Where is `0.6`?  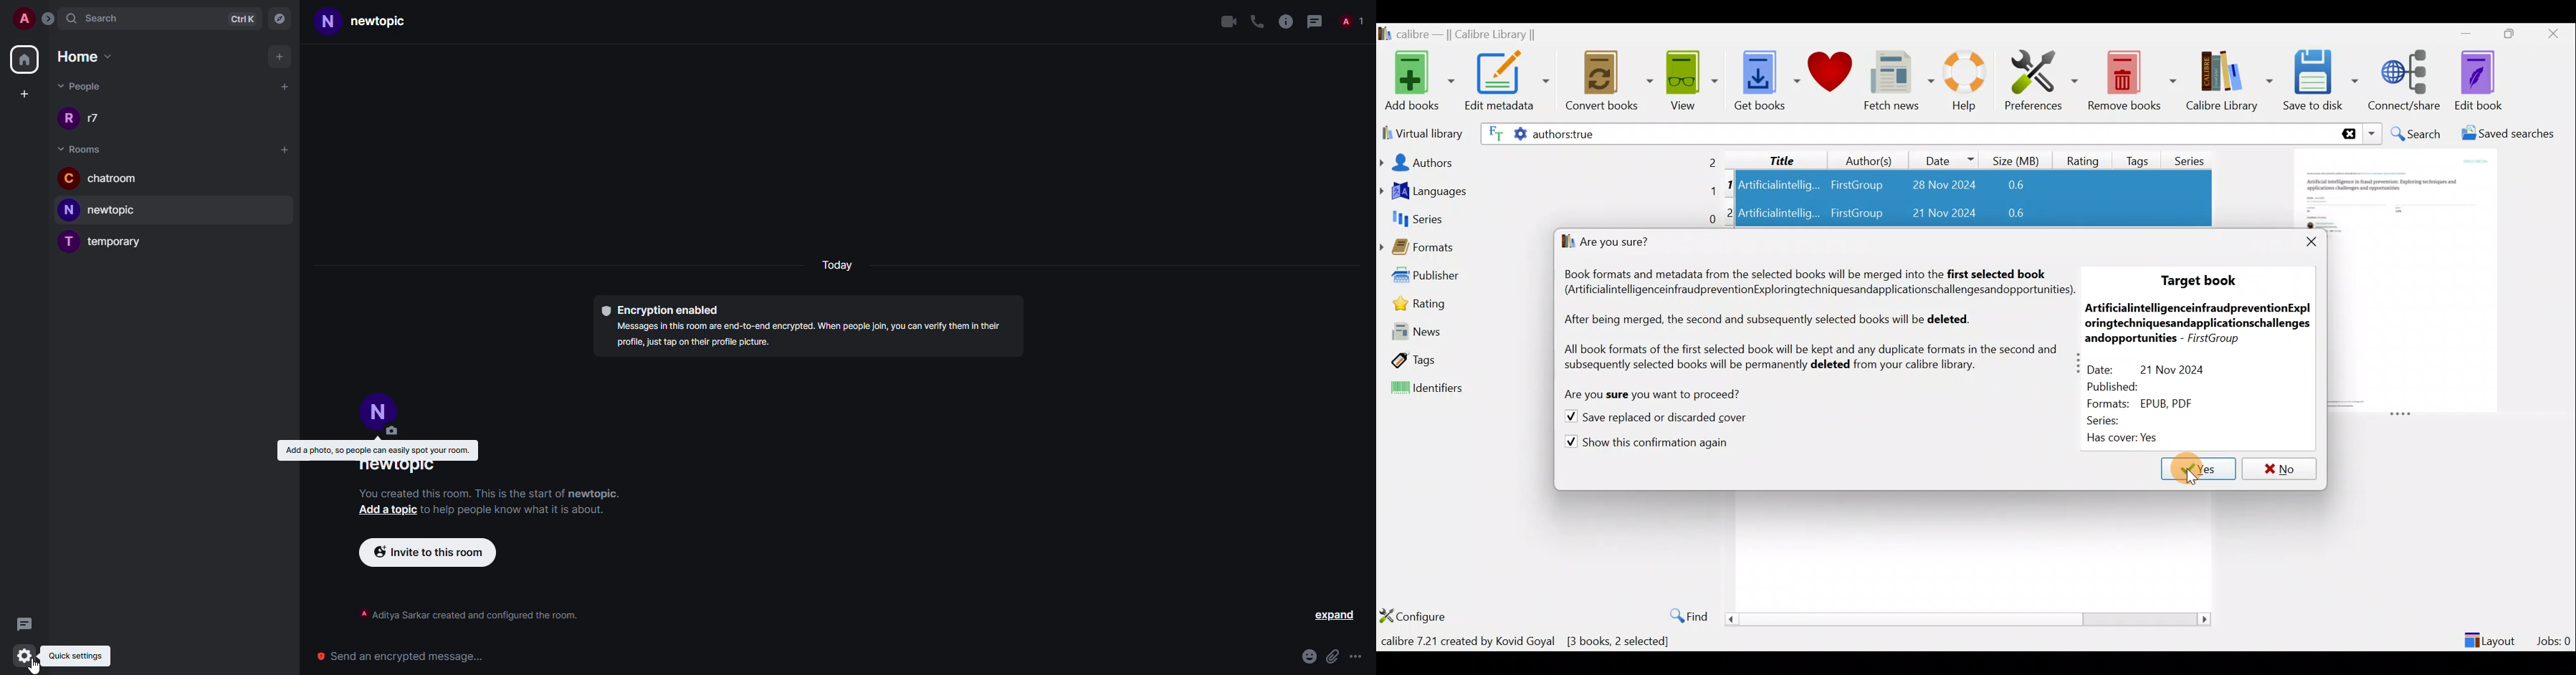 0.6 is located at coordinates (2005, 215).